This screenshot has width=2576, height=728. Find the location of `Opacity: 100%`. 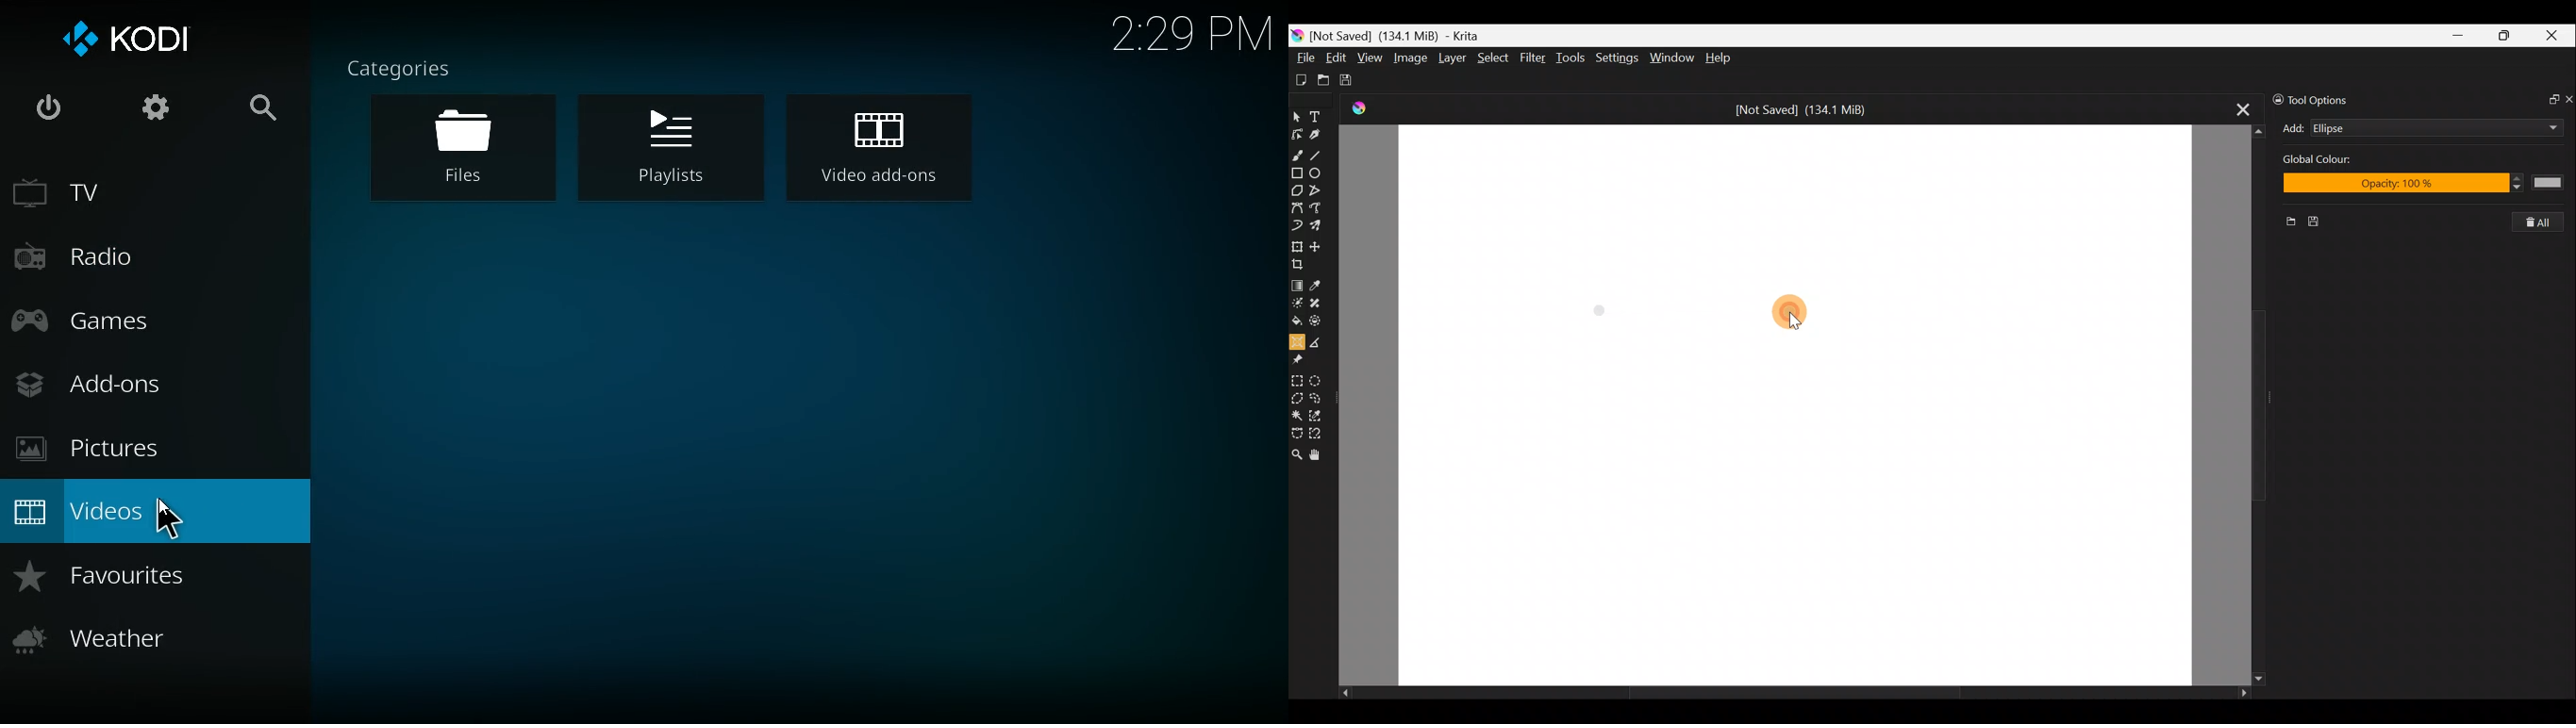

Opacity: 100% is located at coordinates (2425, 185).